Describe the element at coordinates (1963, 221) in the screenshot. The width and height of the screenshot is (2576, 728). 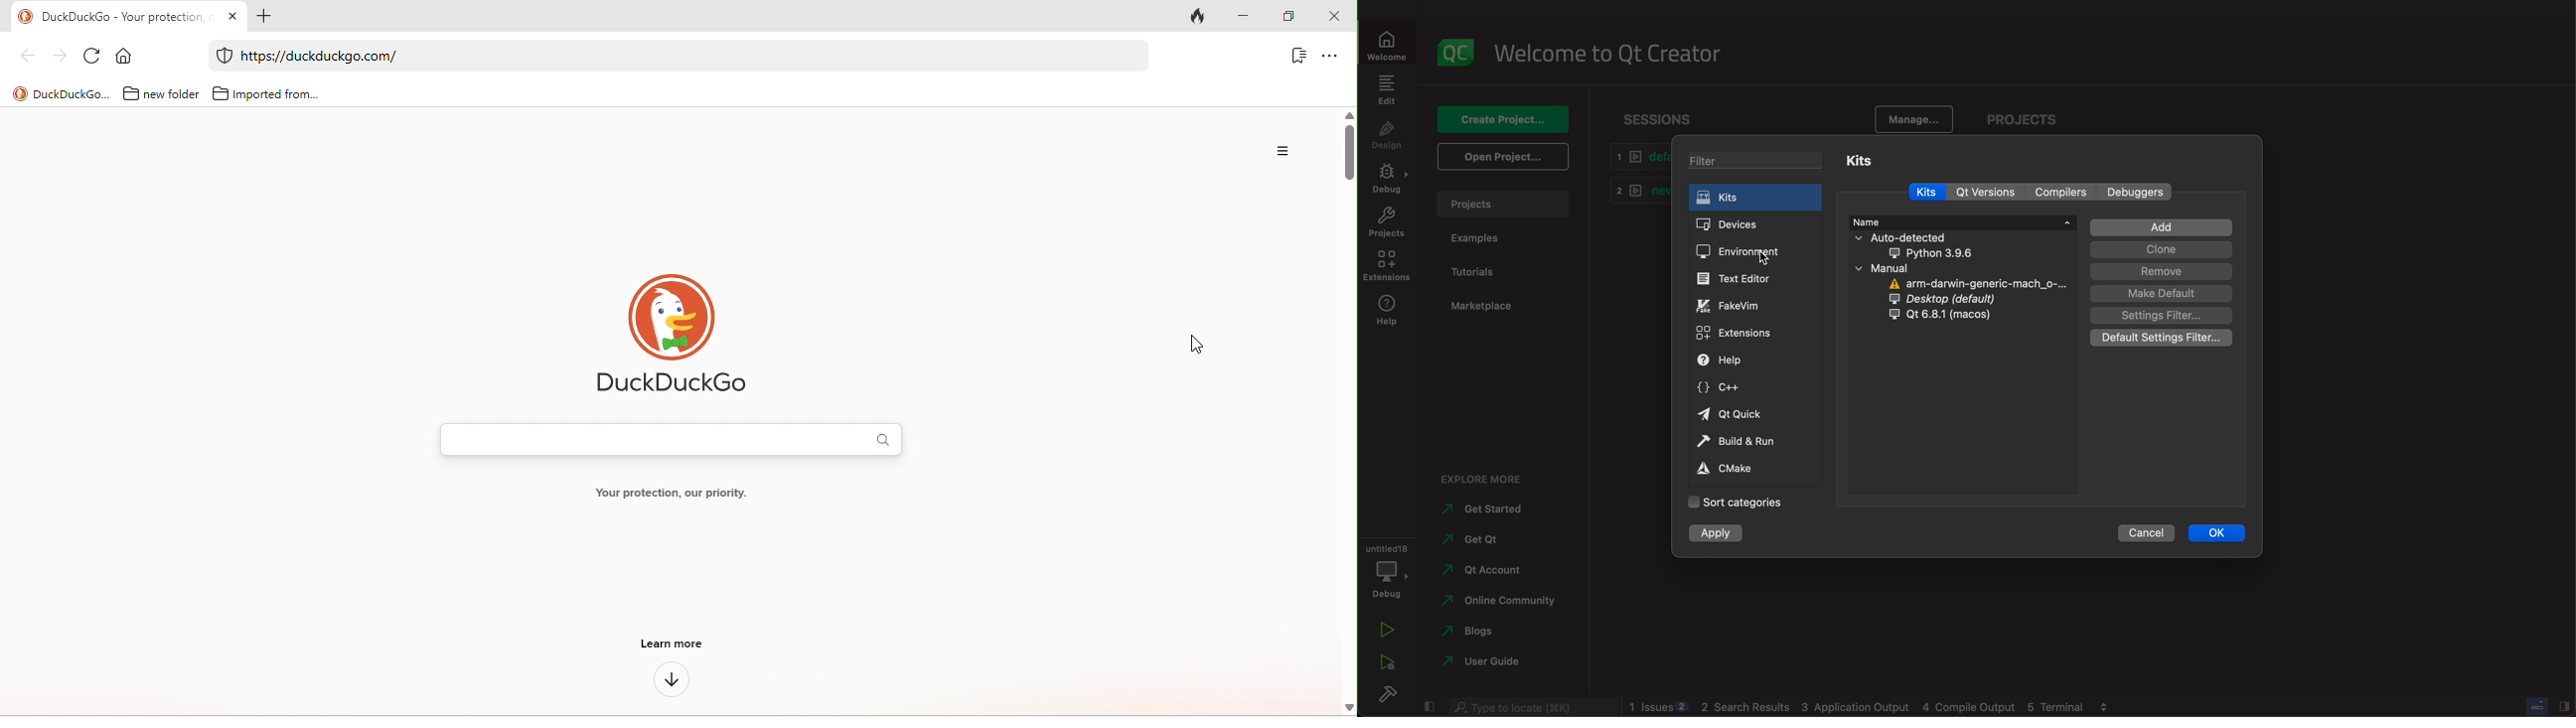
I see `name` at that location.